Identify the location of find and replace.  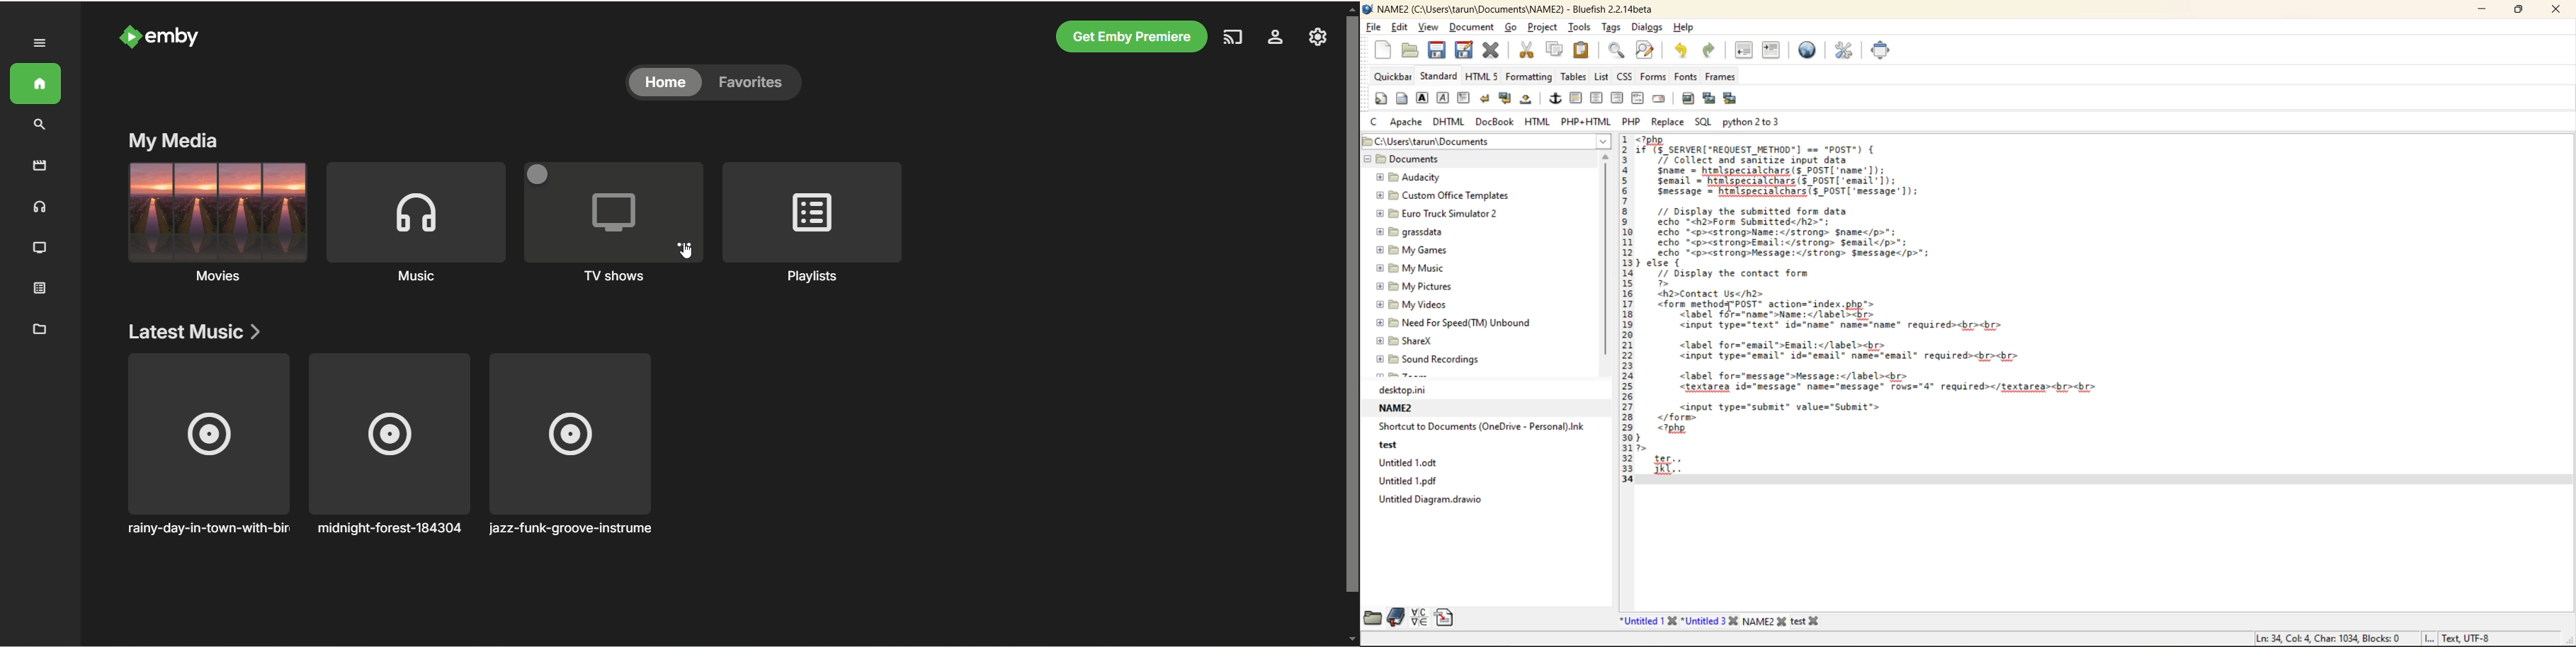
(1646, 49).